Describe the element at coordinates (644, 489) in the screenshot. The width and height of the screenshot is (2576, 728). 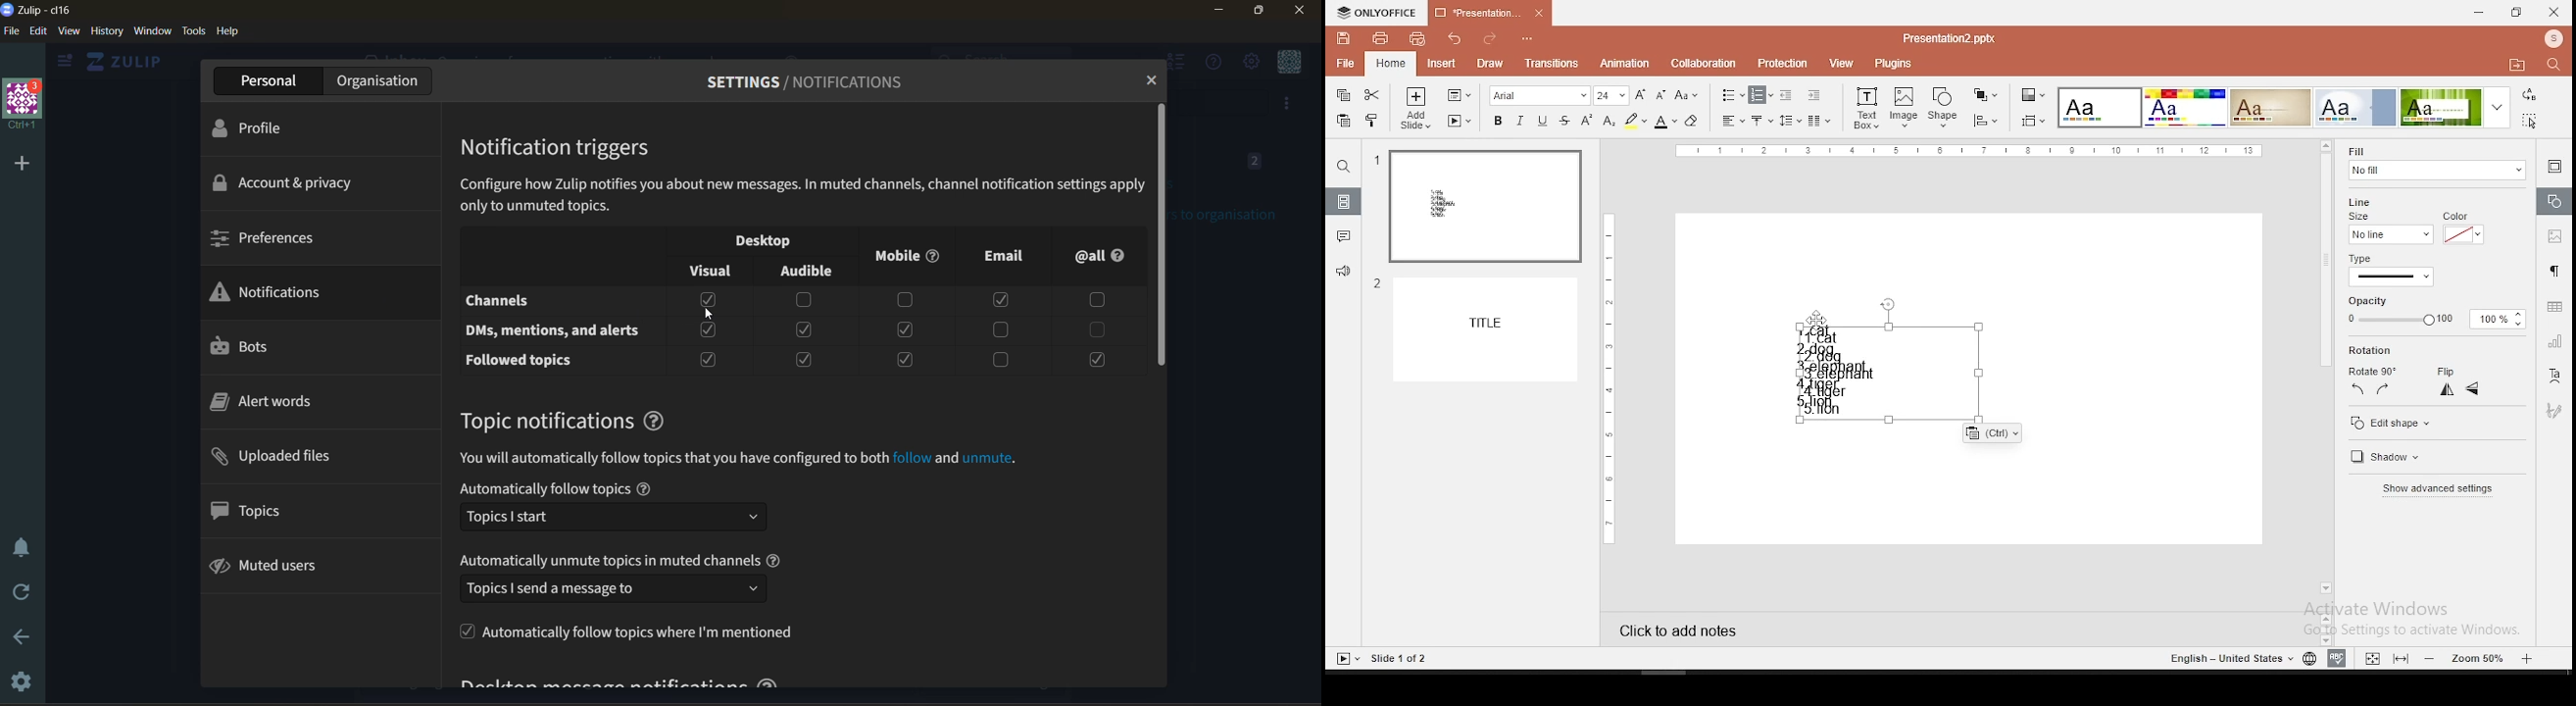
I see `help` at that location.